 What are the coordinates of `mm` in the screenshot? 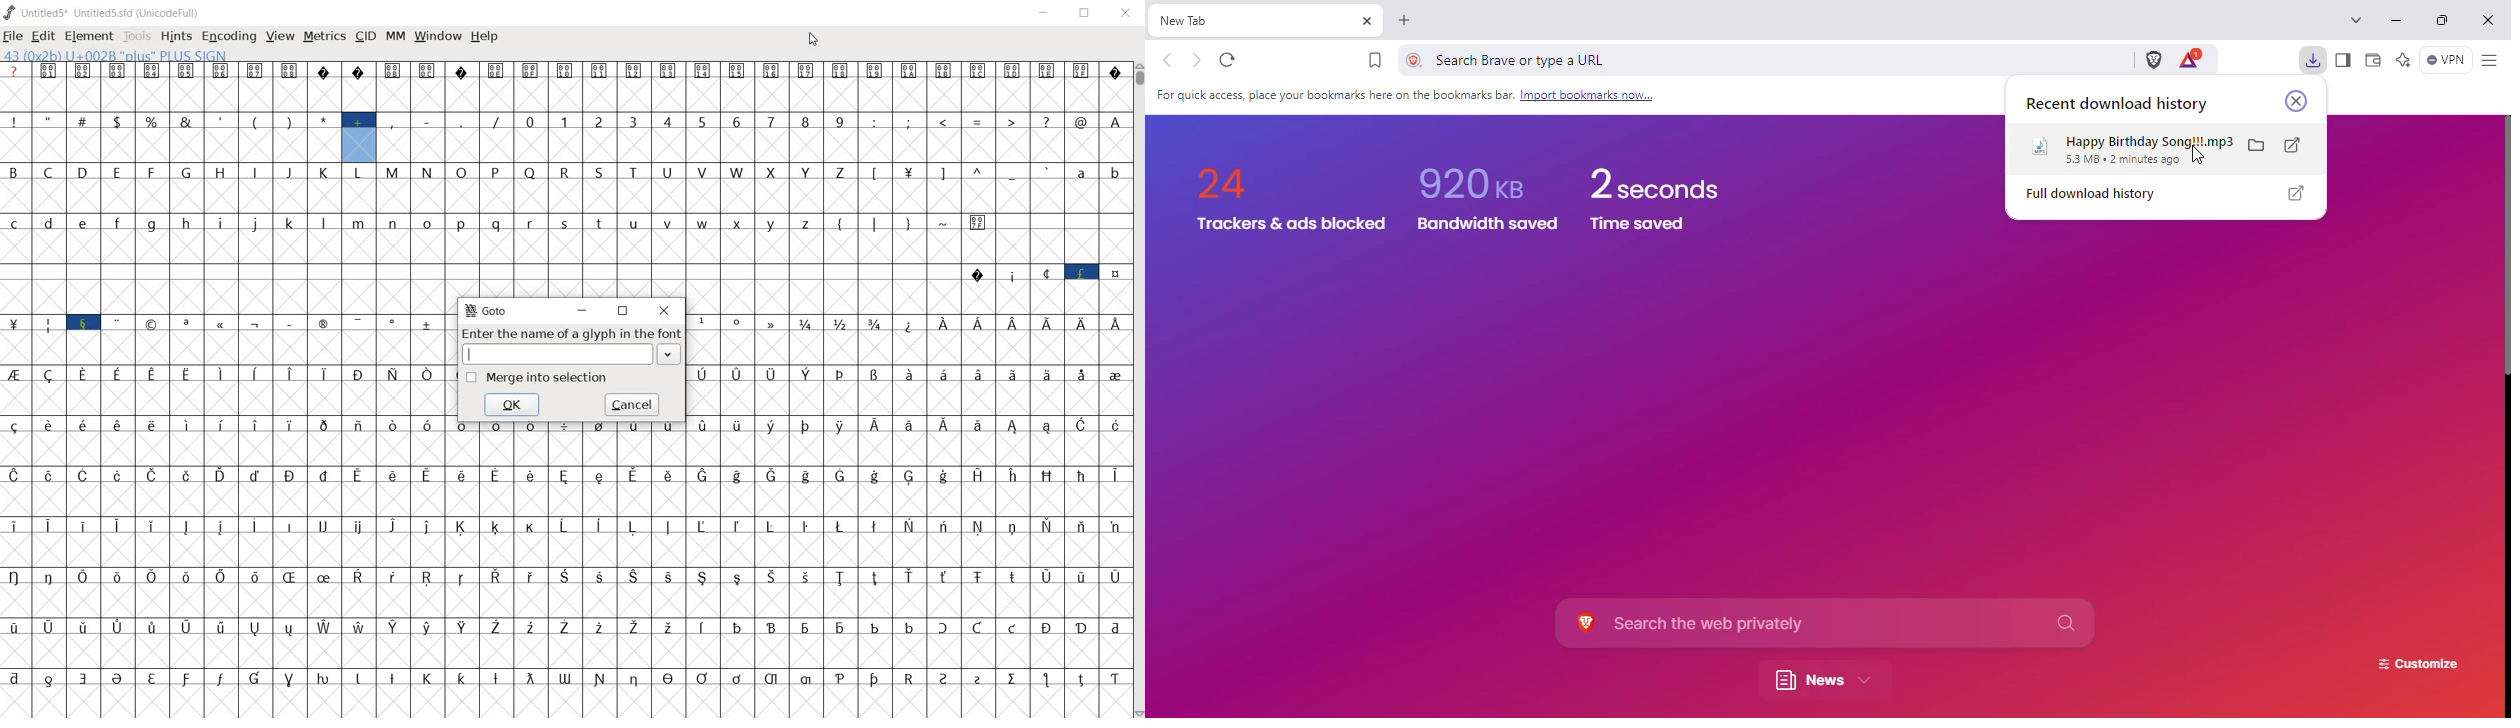 It's located at (396, 37).